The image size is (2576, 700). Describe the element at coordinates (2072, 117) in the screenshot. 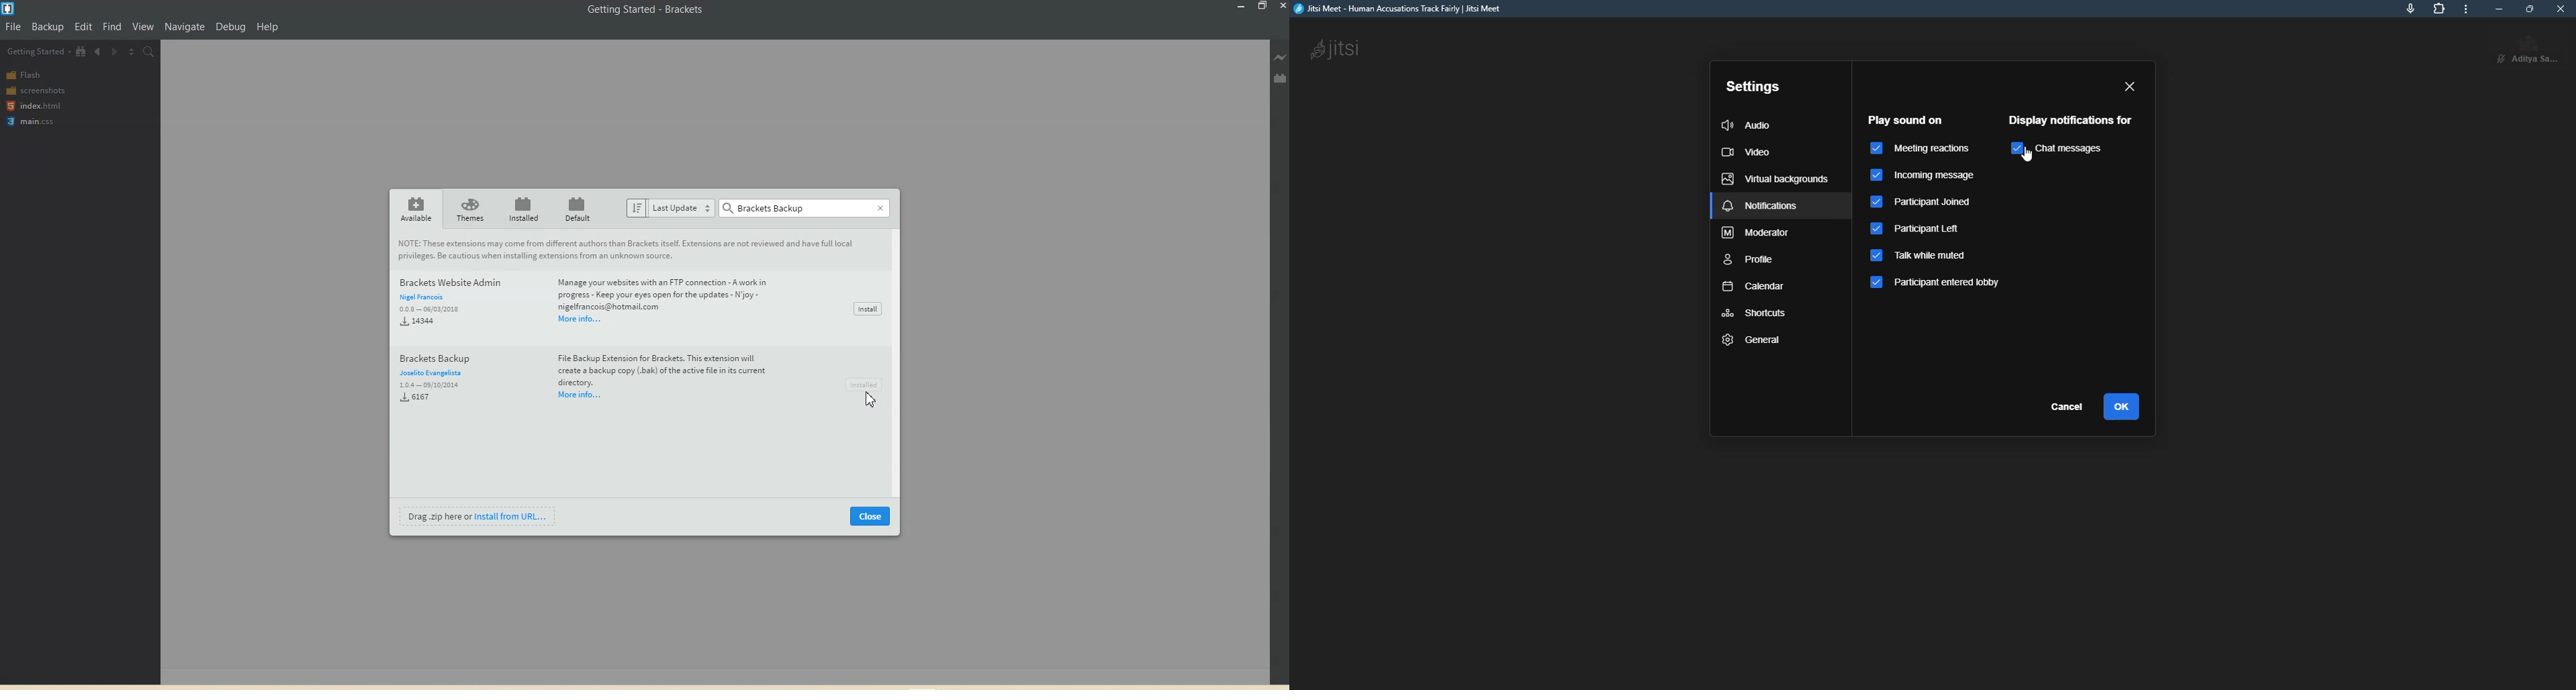

I see `display notification` at that location.